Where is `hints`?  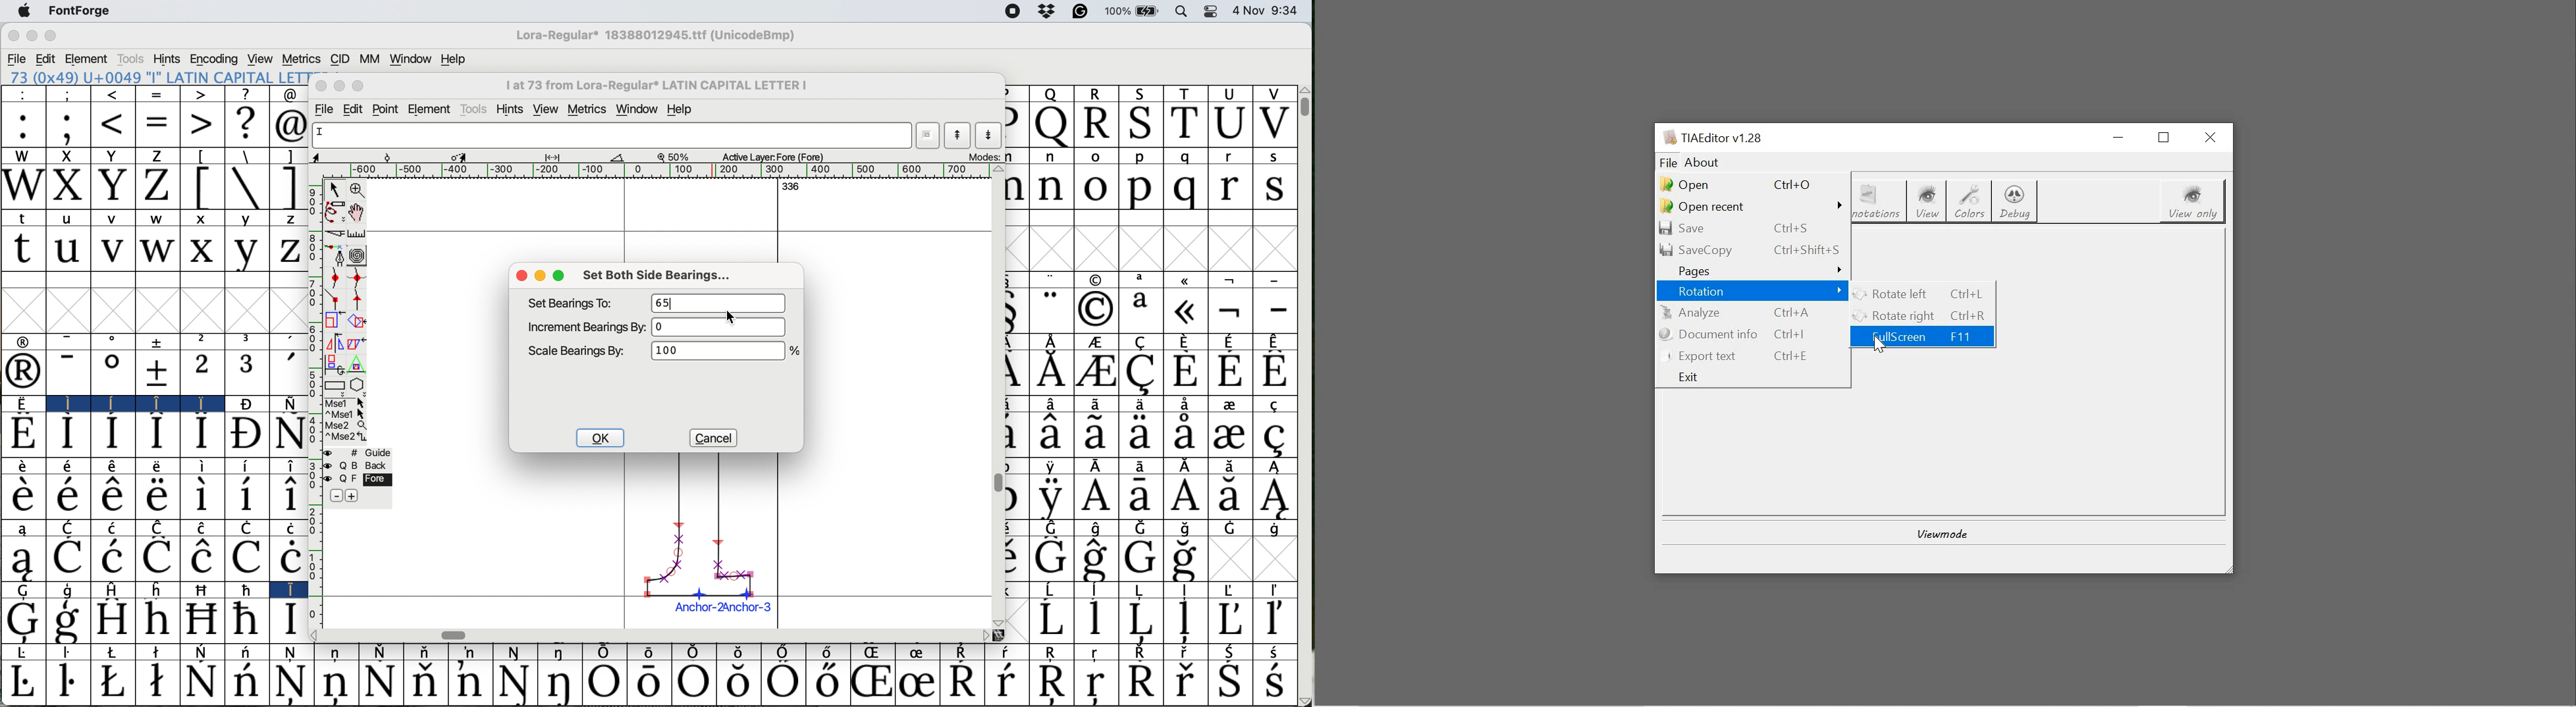
hints is located at coordinates (168, 59).